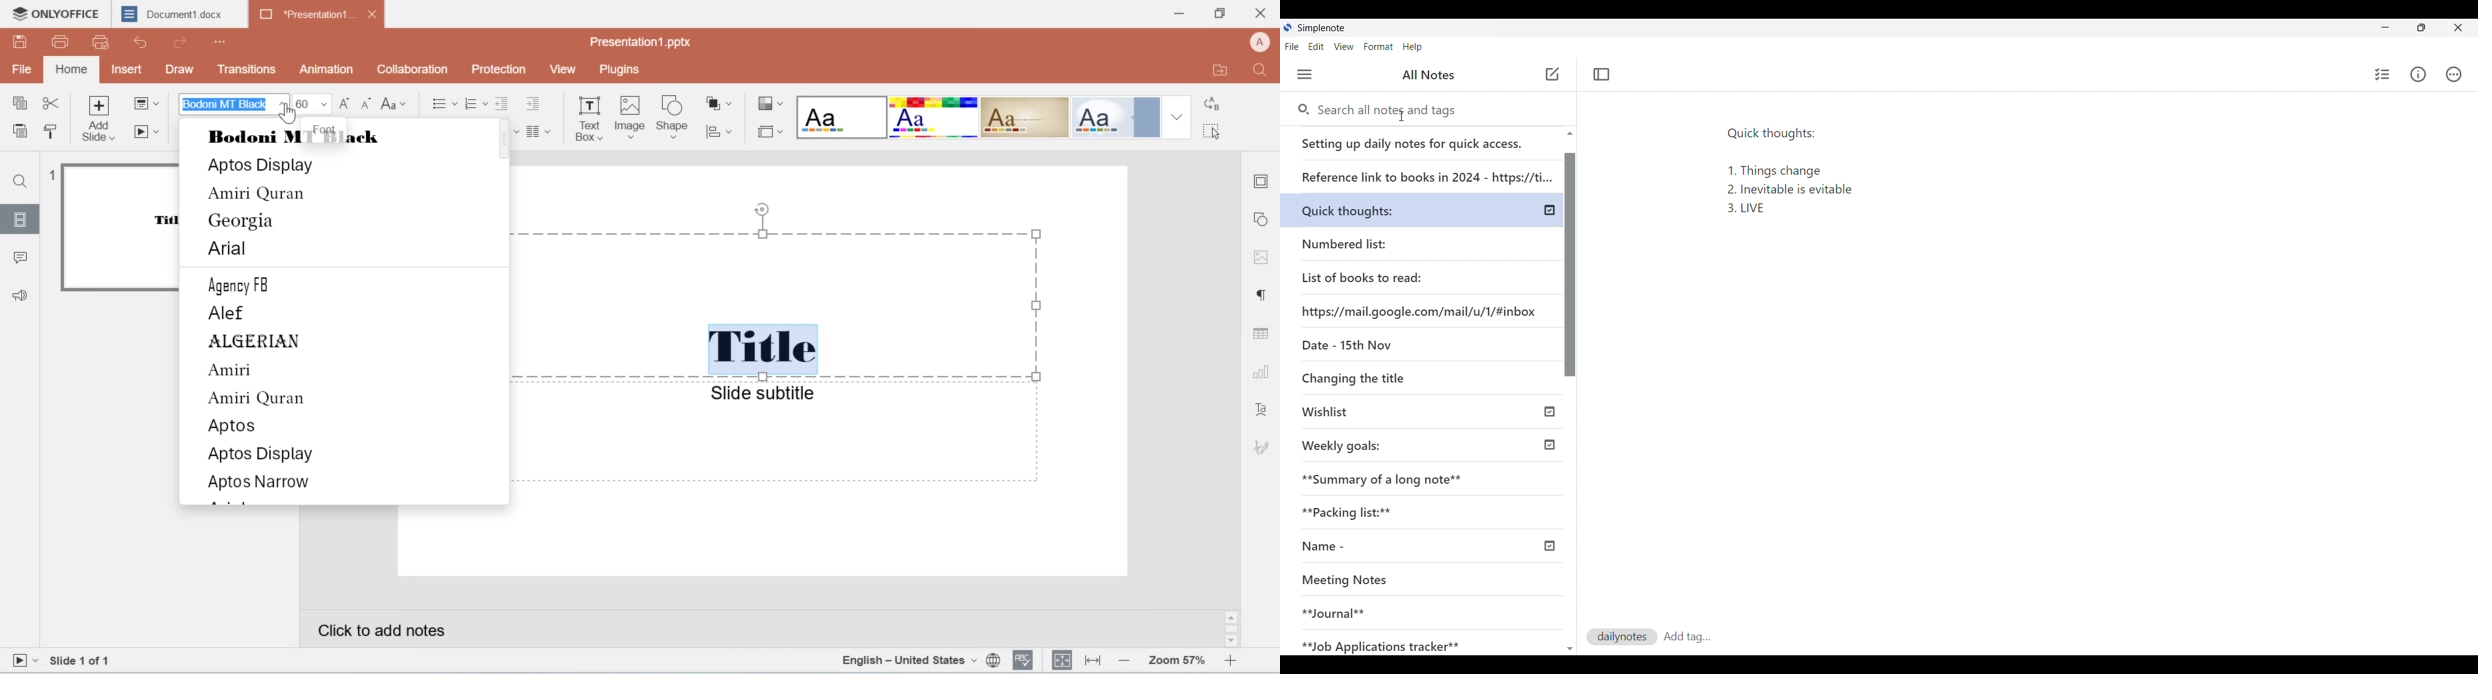  Describe the element at coordinates (1325, 27) in the screenshot. I see `Software note` at that location.